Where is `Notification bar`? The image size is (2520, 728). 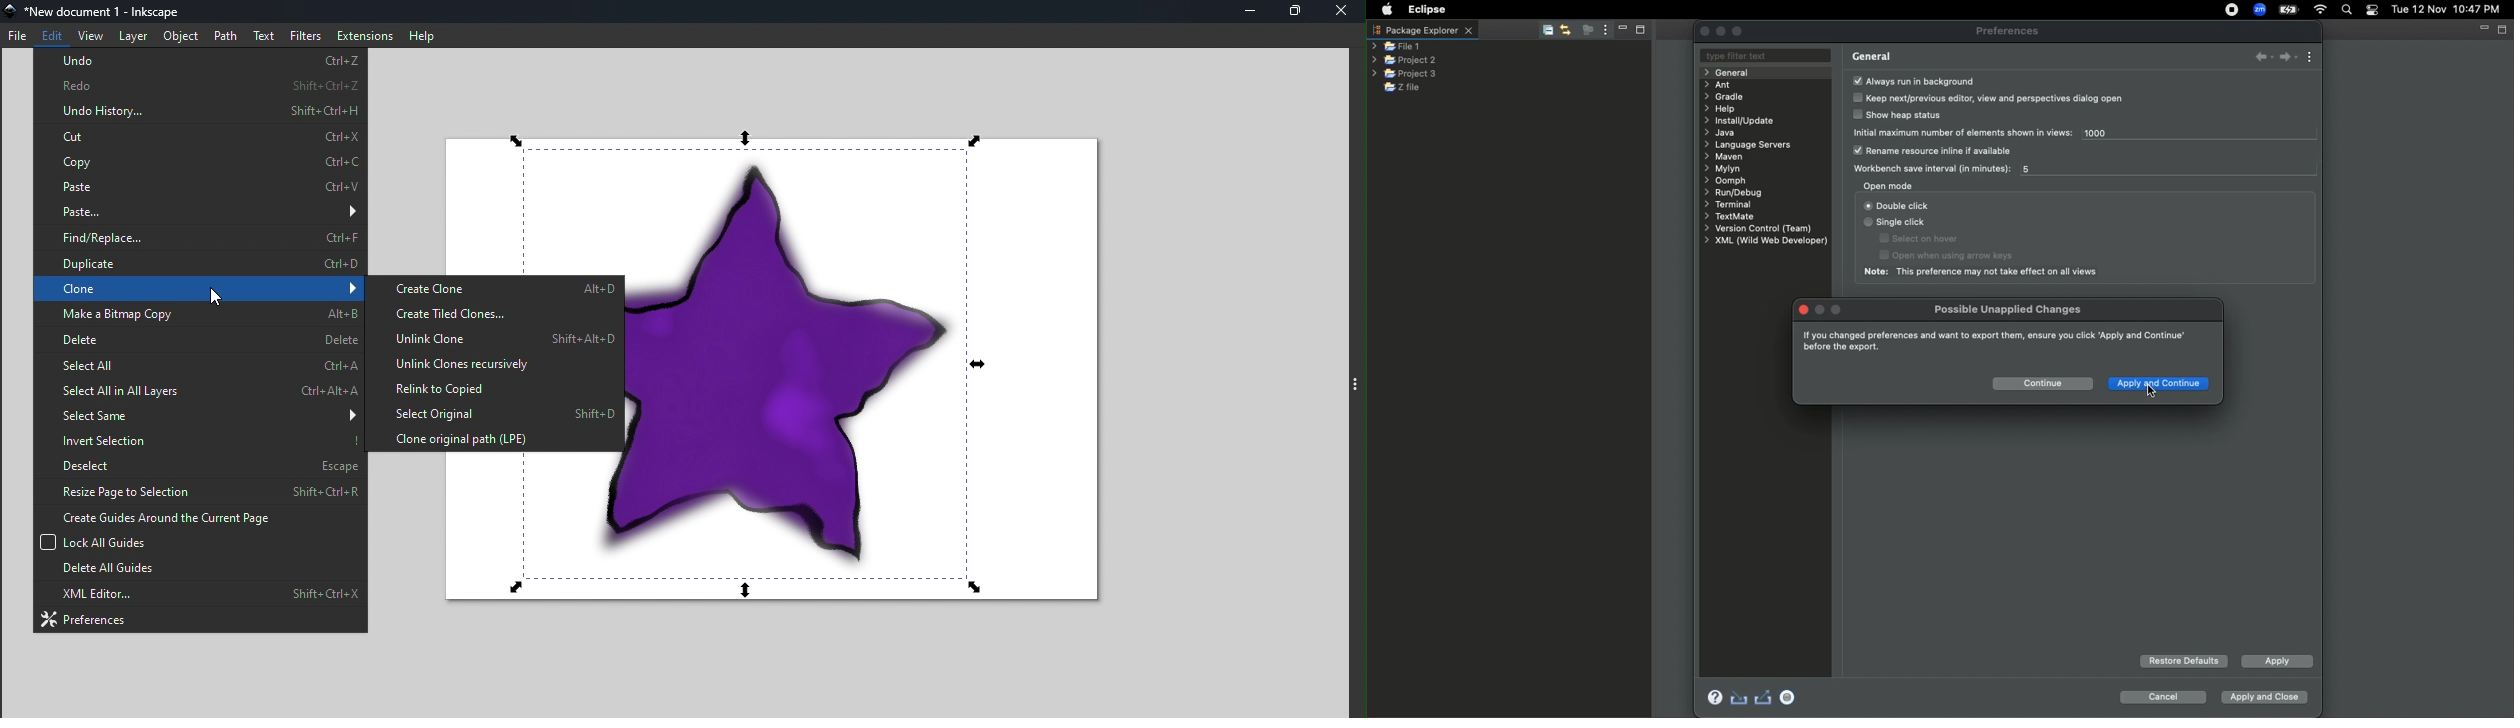
Notification bar is located at coordinates (2372, 11).